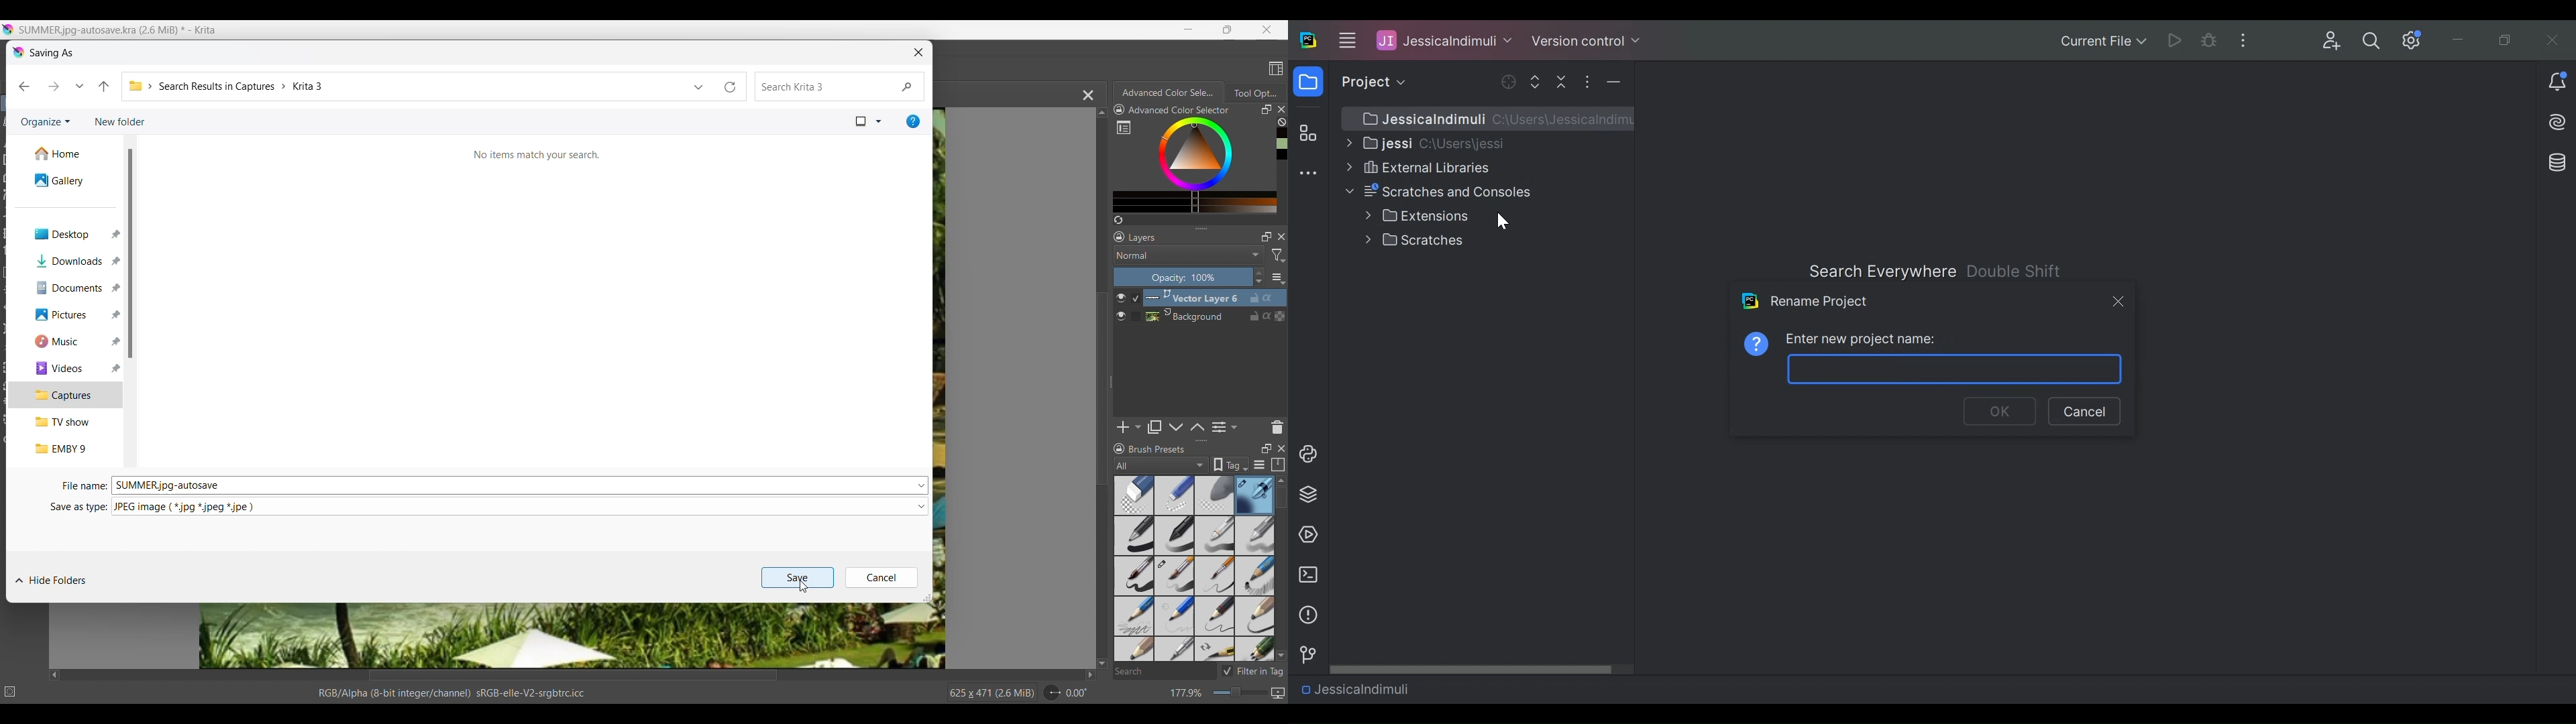  Describe the element at coordinates (913, 121) in the screenshot. I see `Get help` at that location.